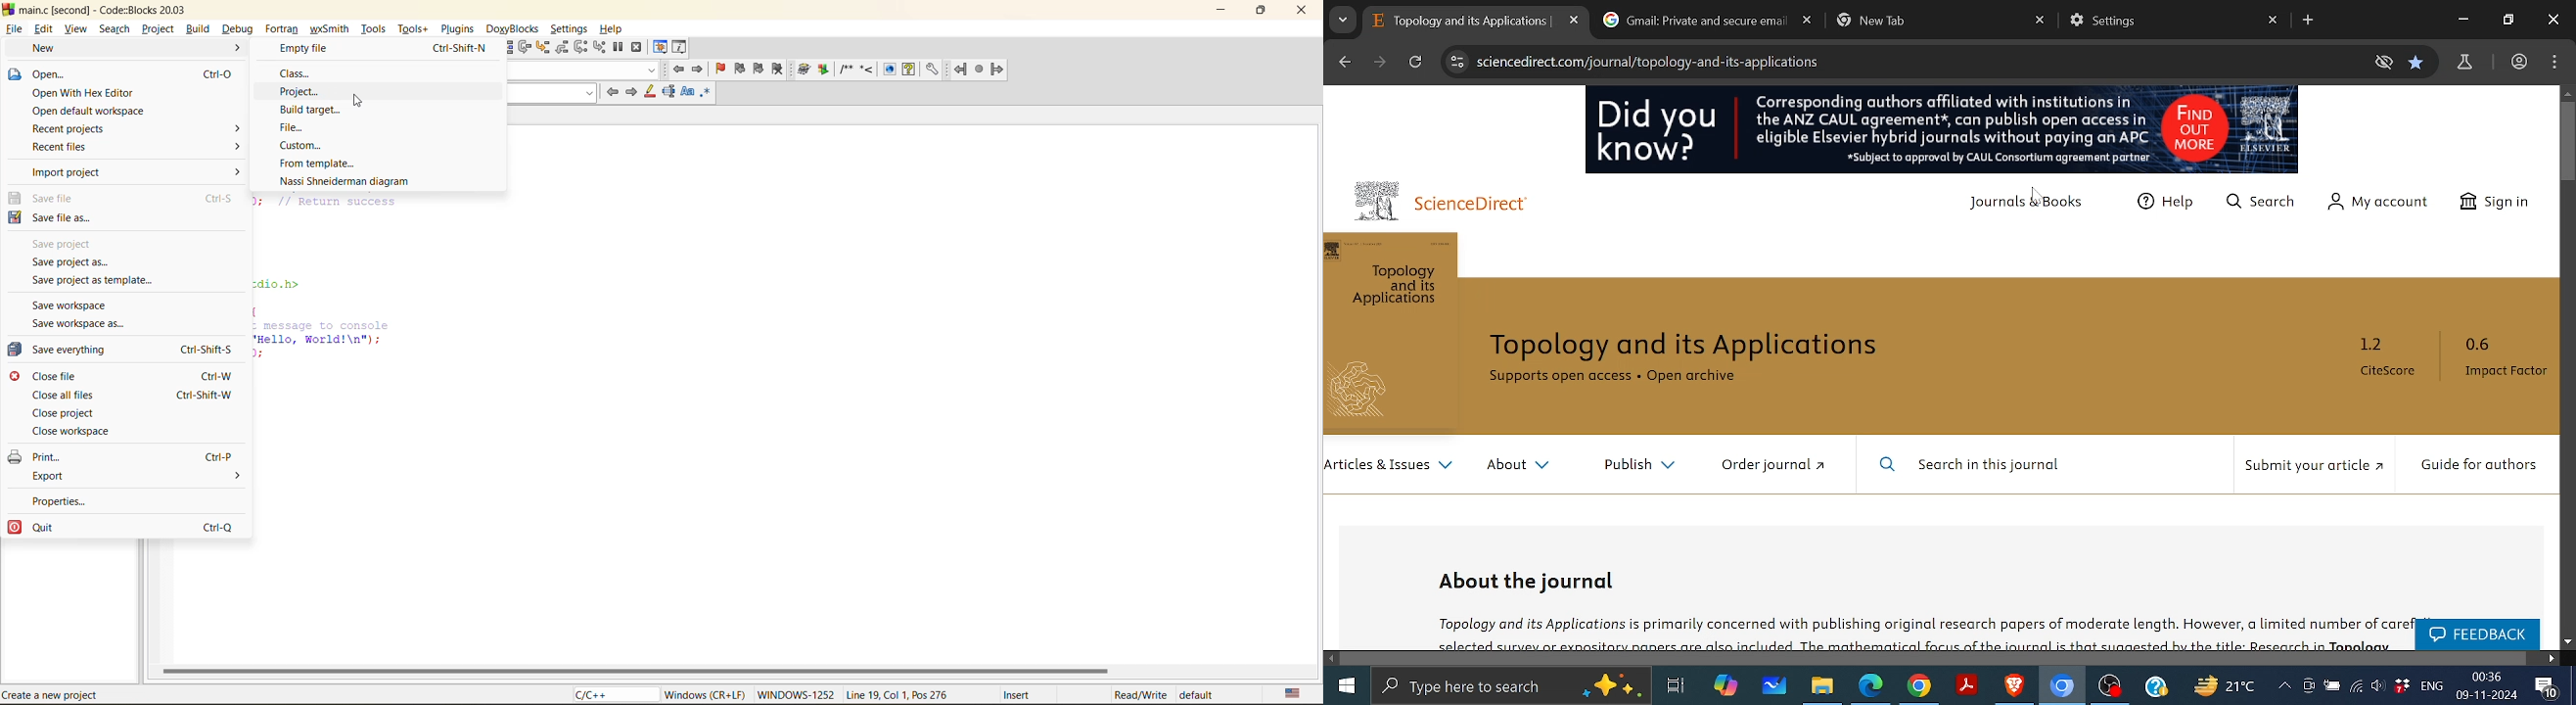 This screenshot has height=728, width=2576. What do you see at coordinates (2284, 686) in the screenshot?
I see `show hidden icons` at bounding box center [2284, 686].